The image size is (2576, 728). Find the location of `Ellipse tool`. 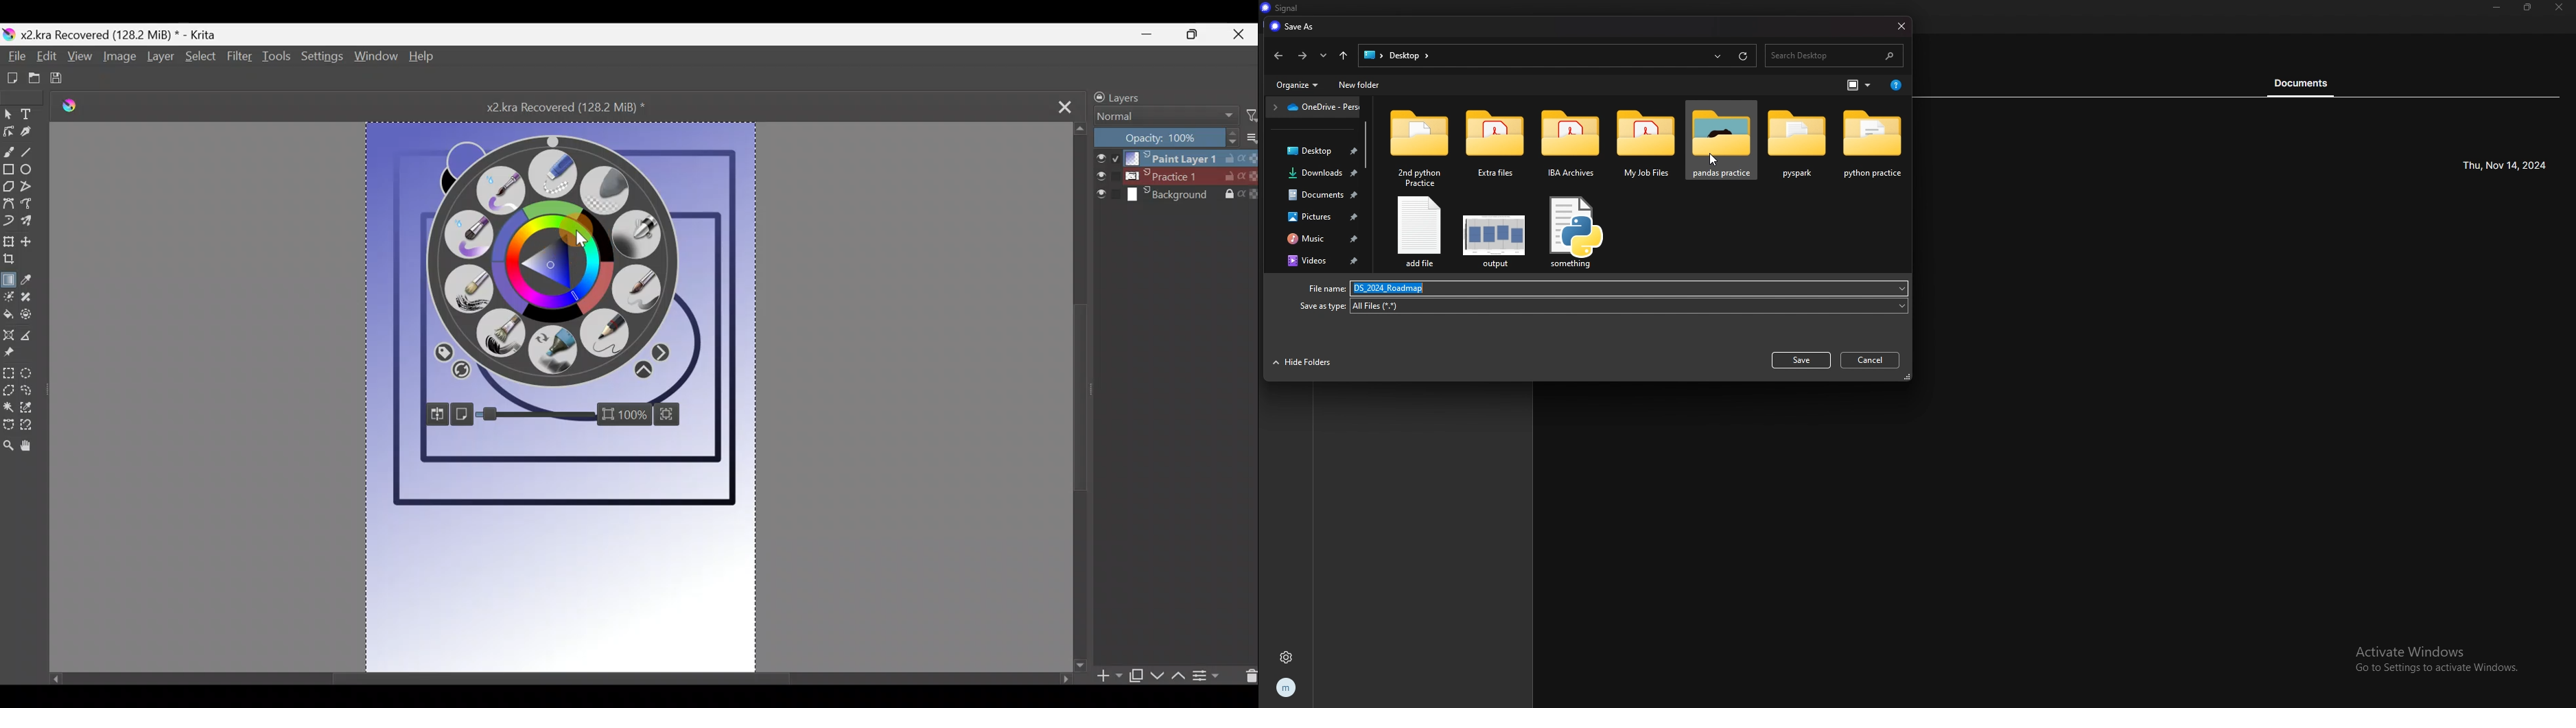

Ellipse tool is located at coordinates (30, 172).